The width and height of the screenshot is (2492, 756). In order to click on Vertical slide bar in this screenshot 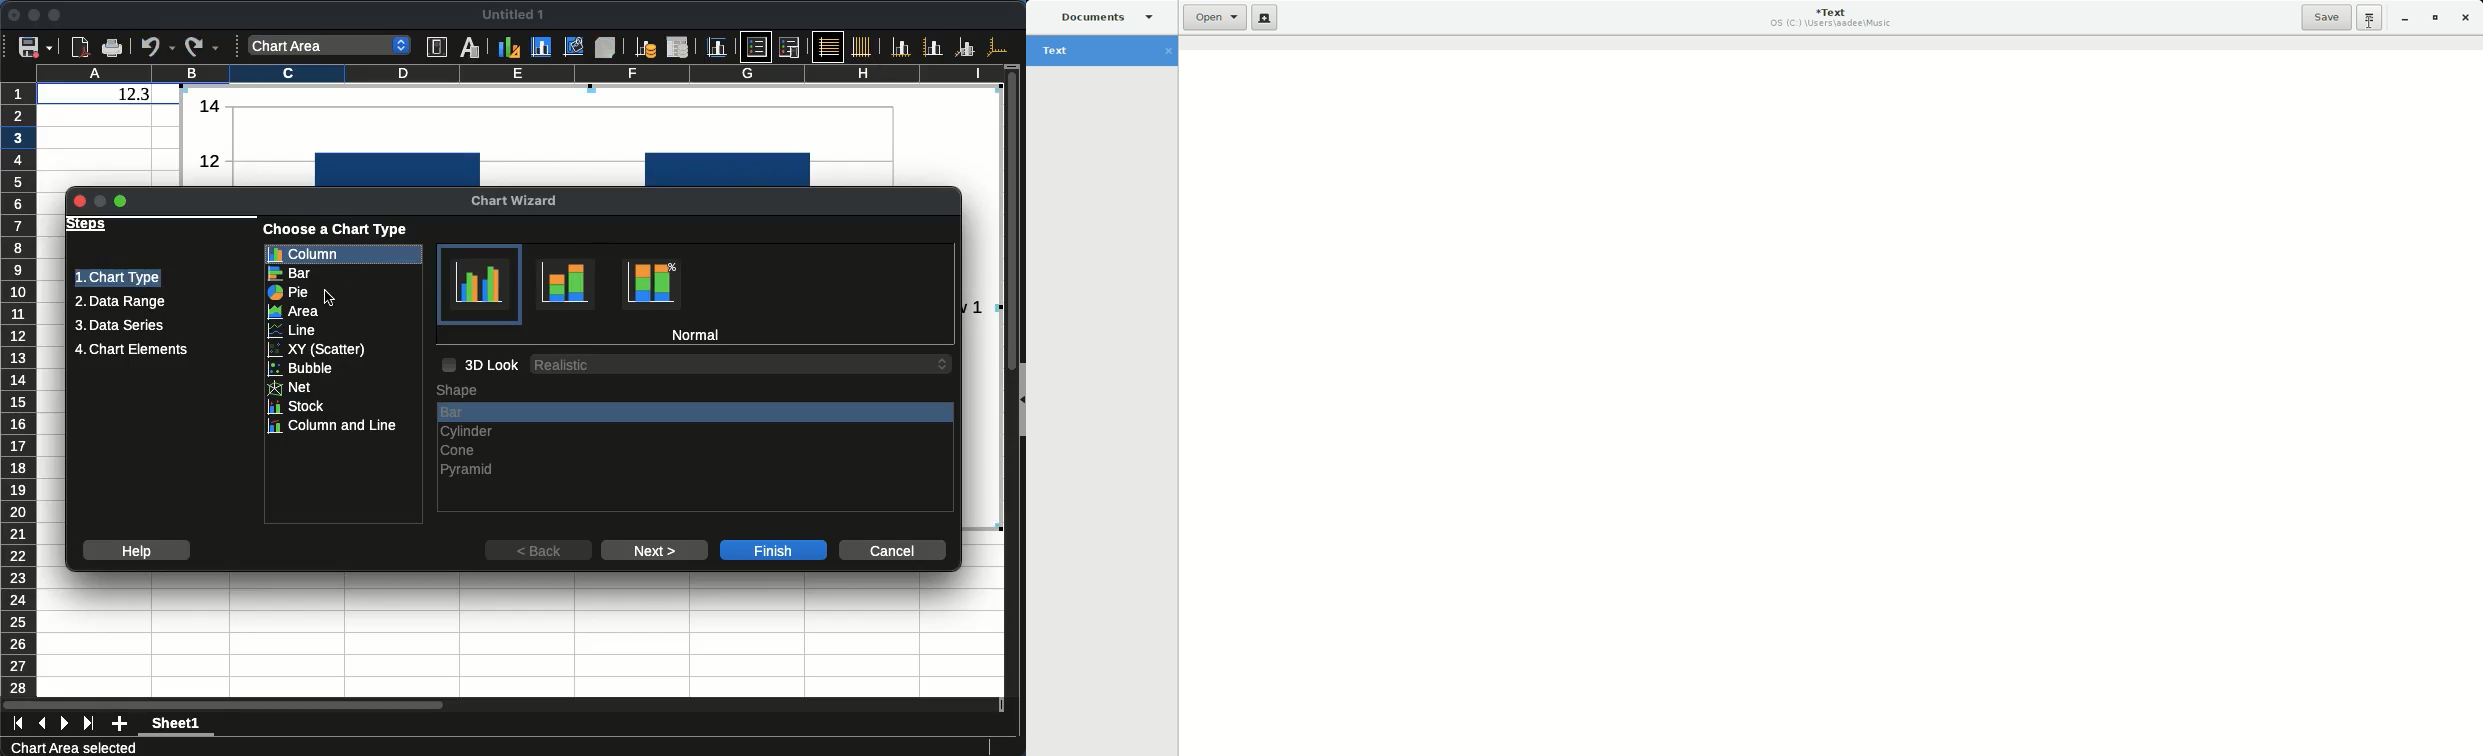, I will do `click(1012, 225)`.